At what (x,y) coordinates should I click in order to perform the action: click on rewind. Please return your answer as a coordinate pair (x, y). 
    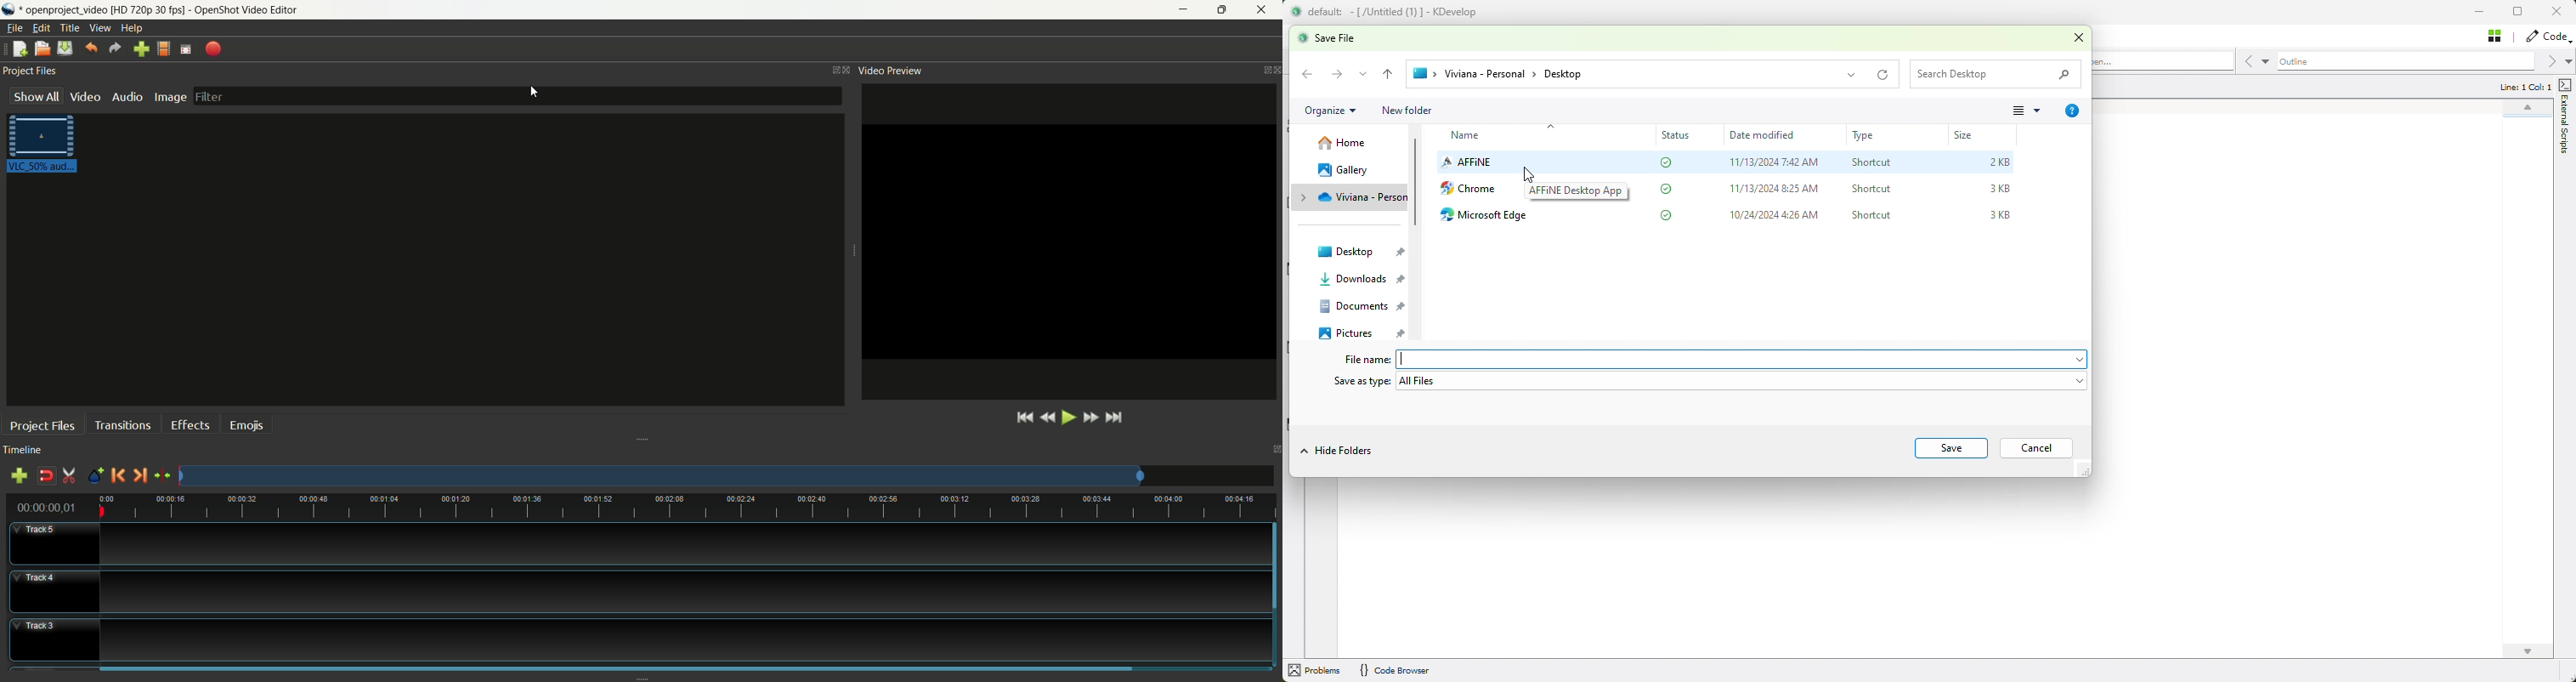
    Looking at the image, I should click on (1048, 417).